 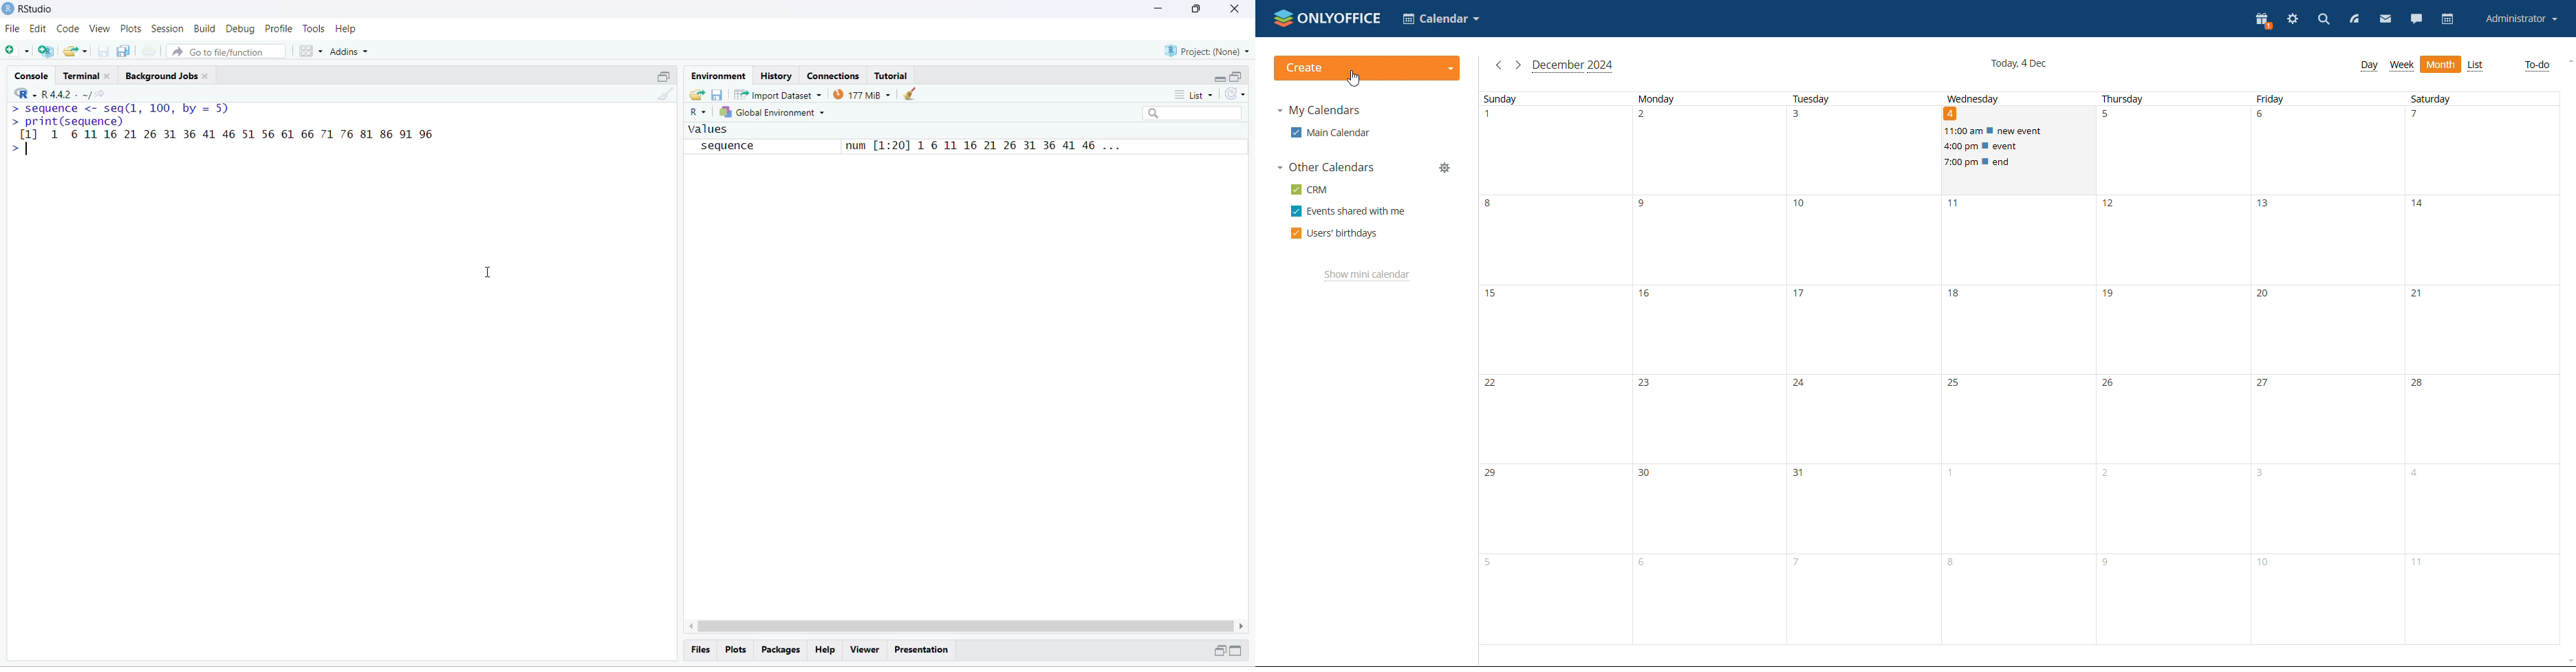 What do you see at coordinates (25, 92) in the screenshot?
I see `R` at bounding box center [25, 92].